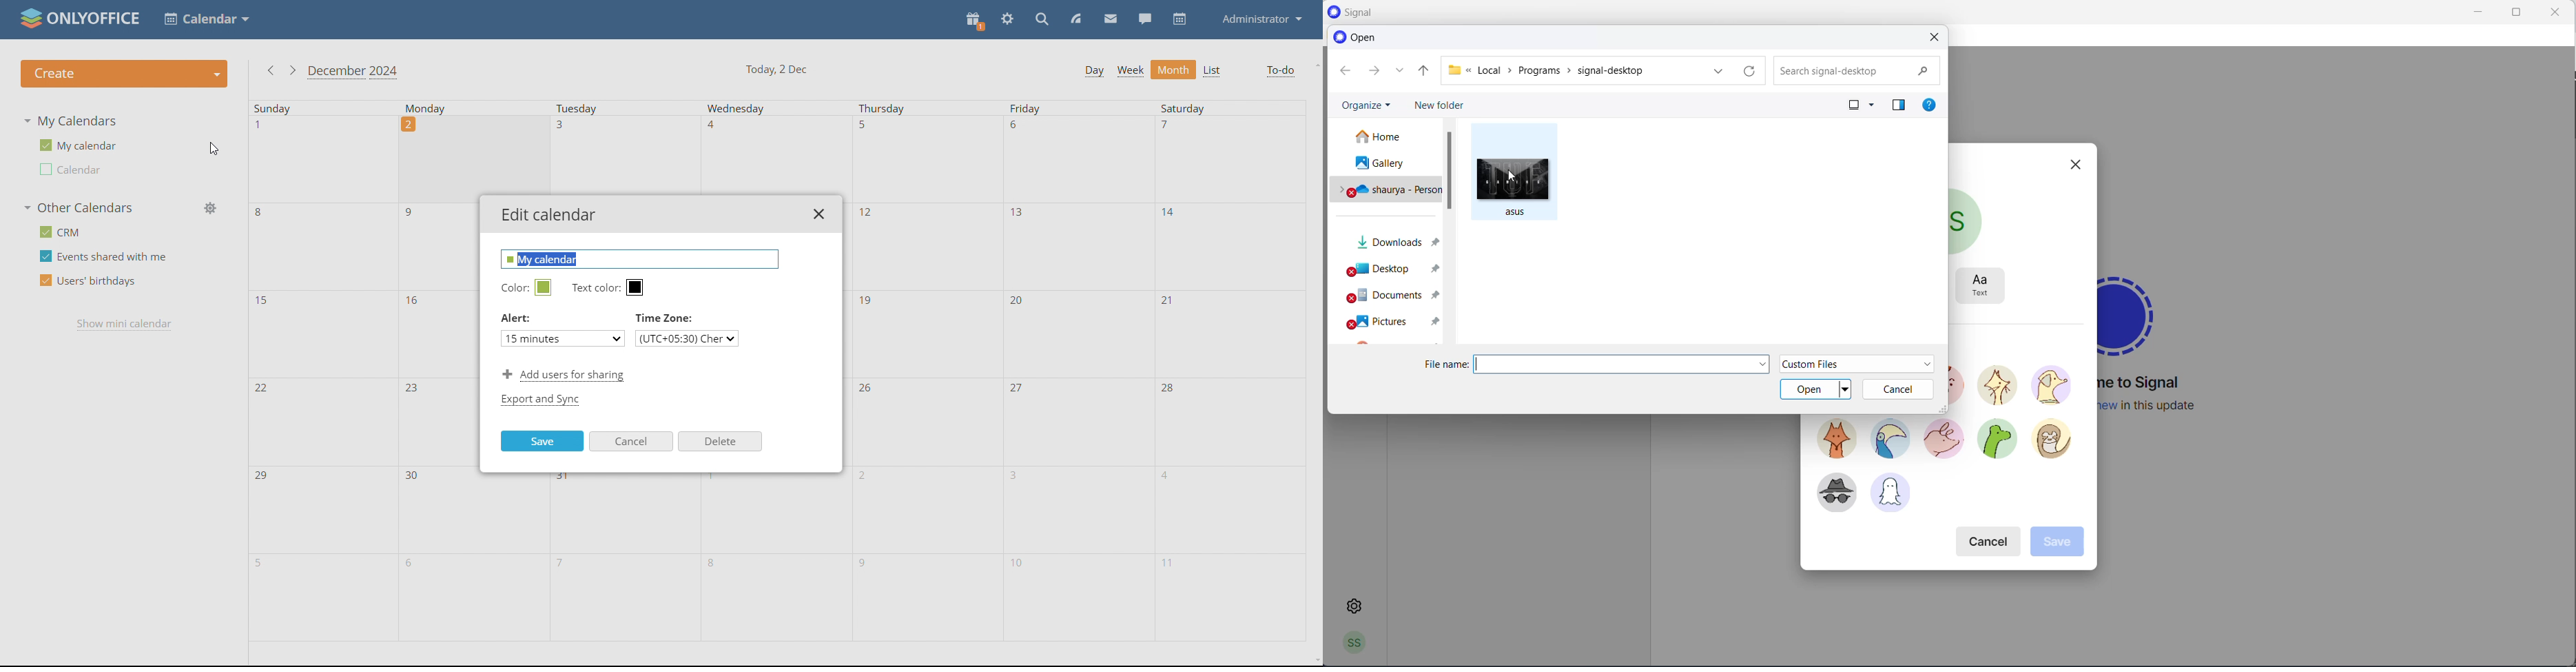 The width and height of the screenshot is (2576, 672). What do you see at coordinates (1145, 19) in the screenshot?
I see `chat` at bounding box center [1145, 19].